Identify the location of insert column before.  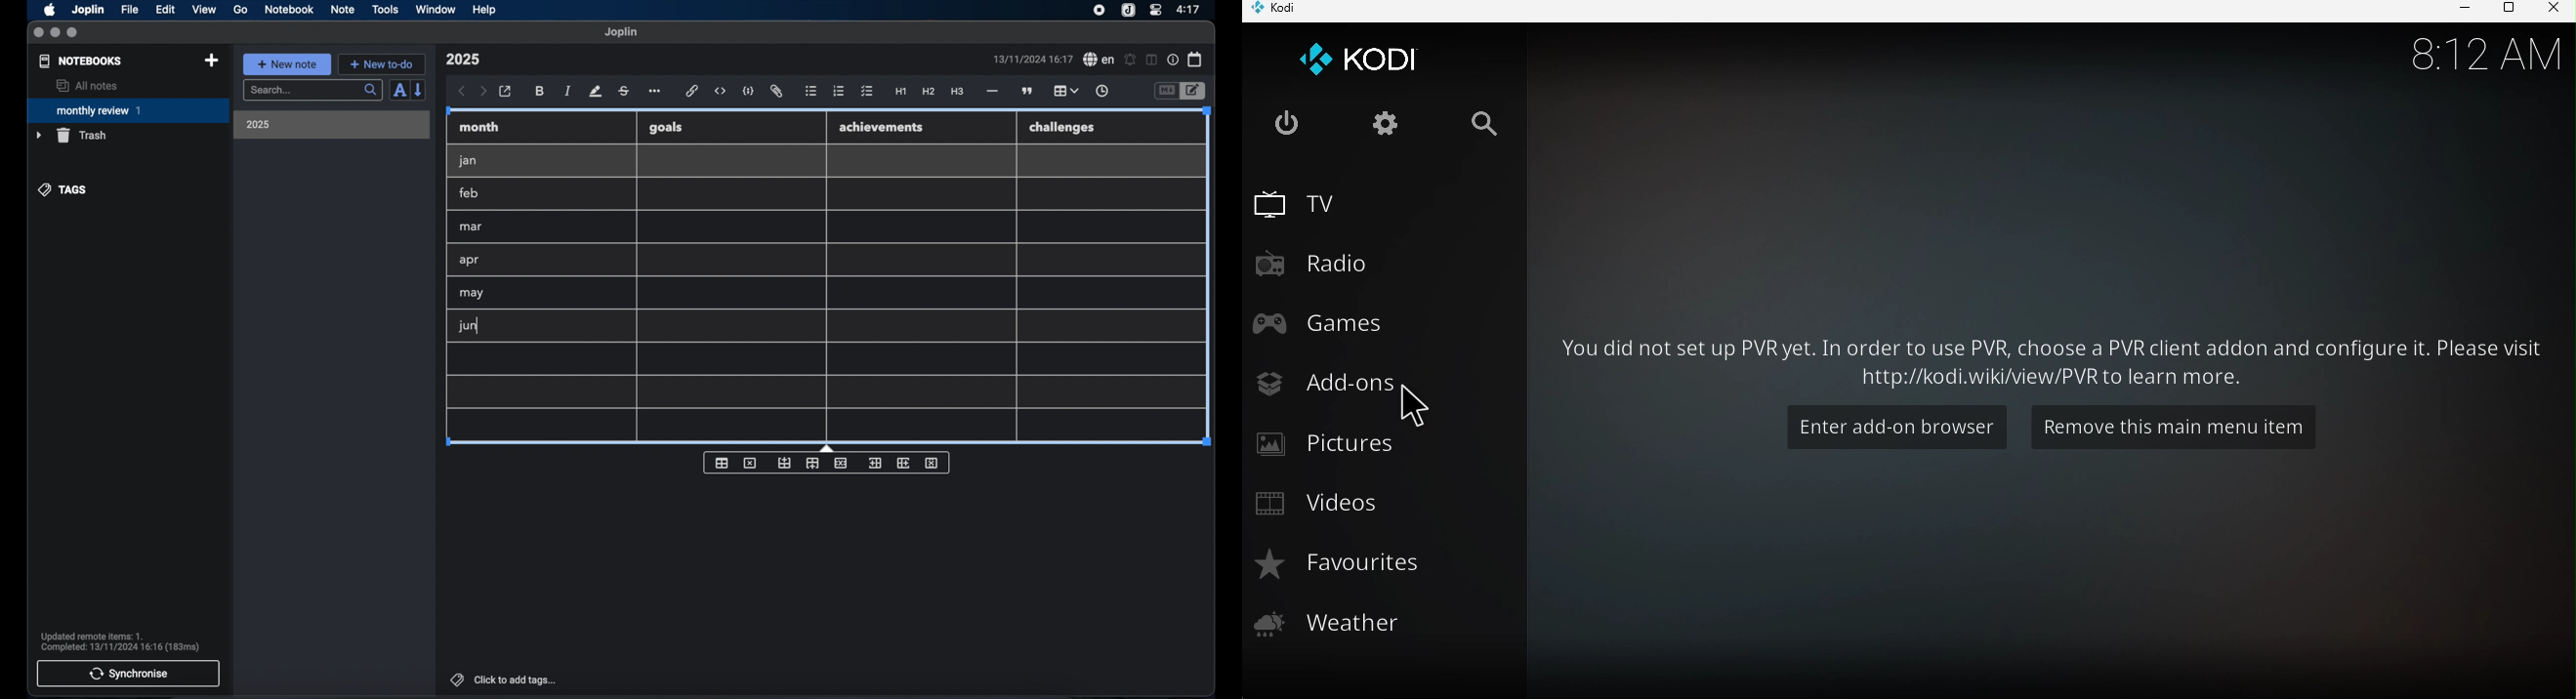
(875, 463).